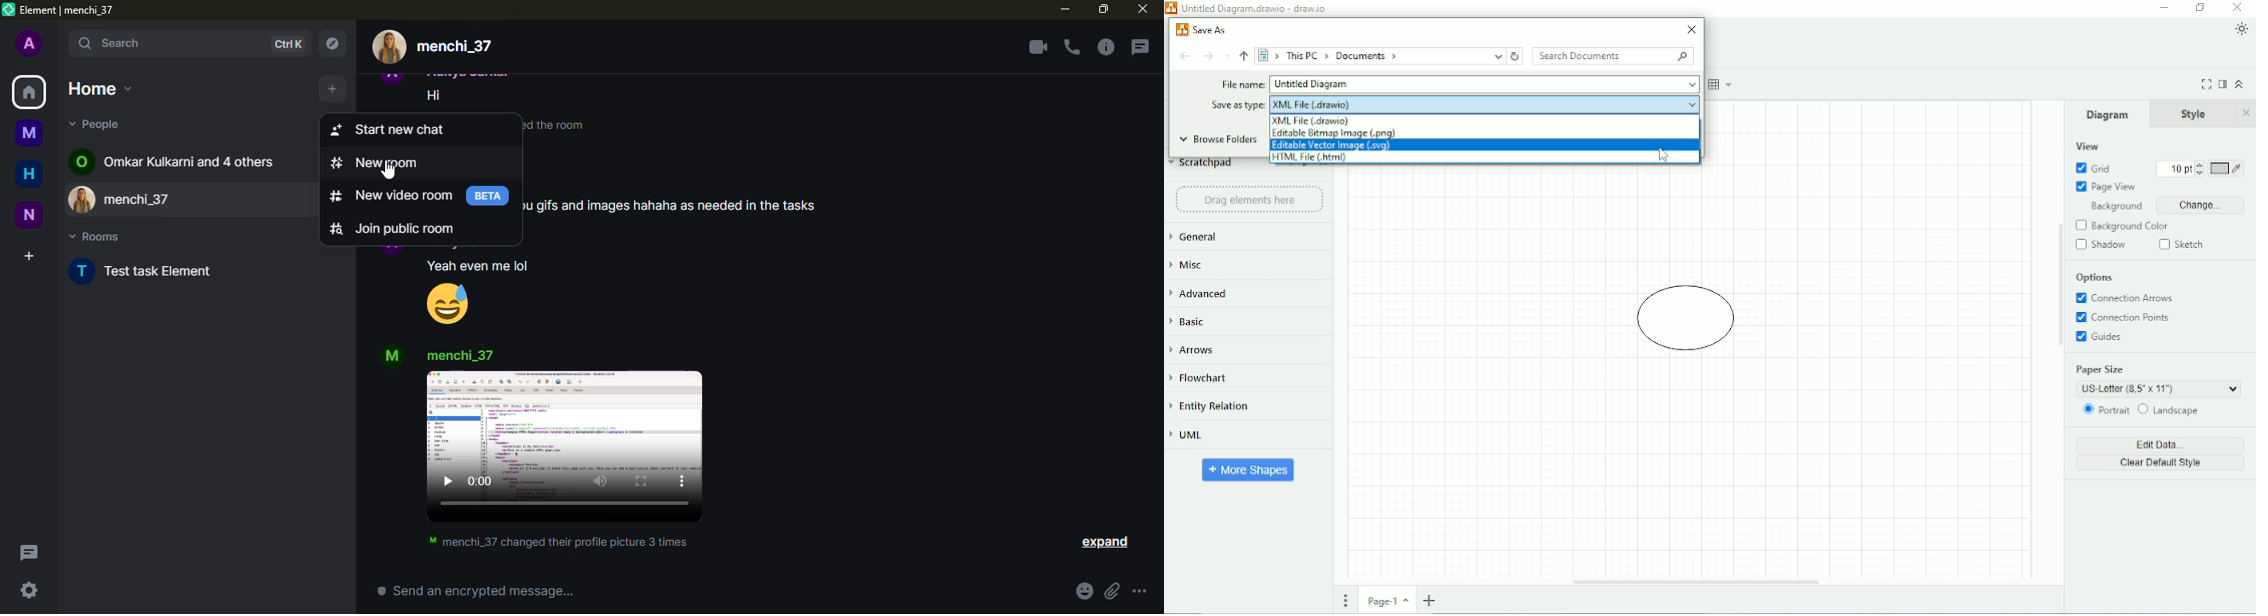  Describe the element at coordinates (2227, 168) in the screenshot. I see `Grid color` at that location.